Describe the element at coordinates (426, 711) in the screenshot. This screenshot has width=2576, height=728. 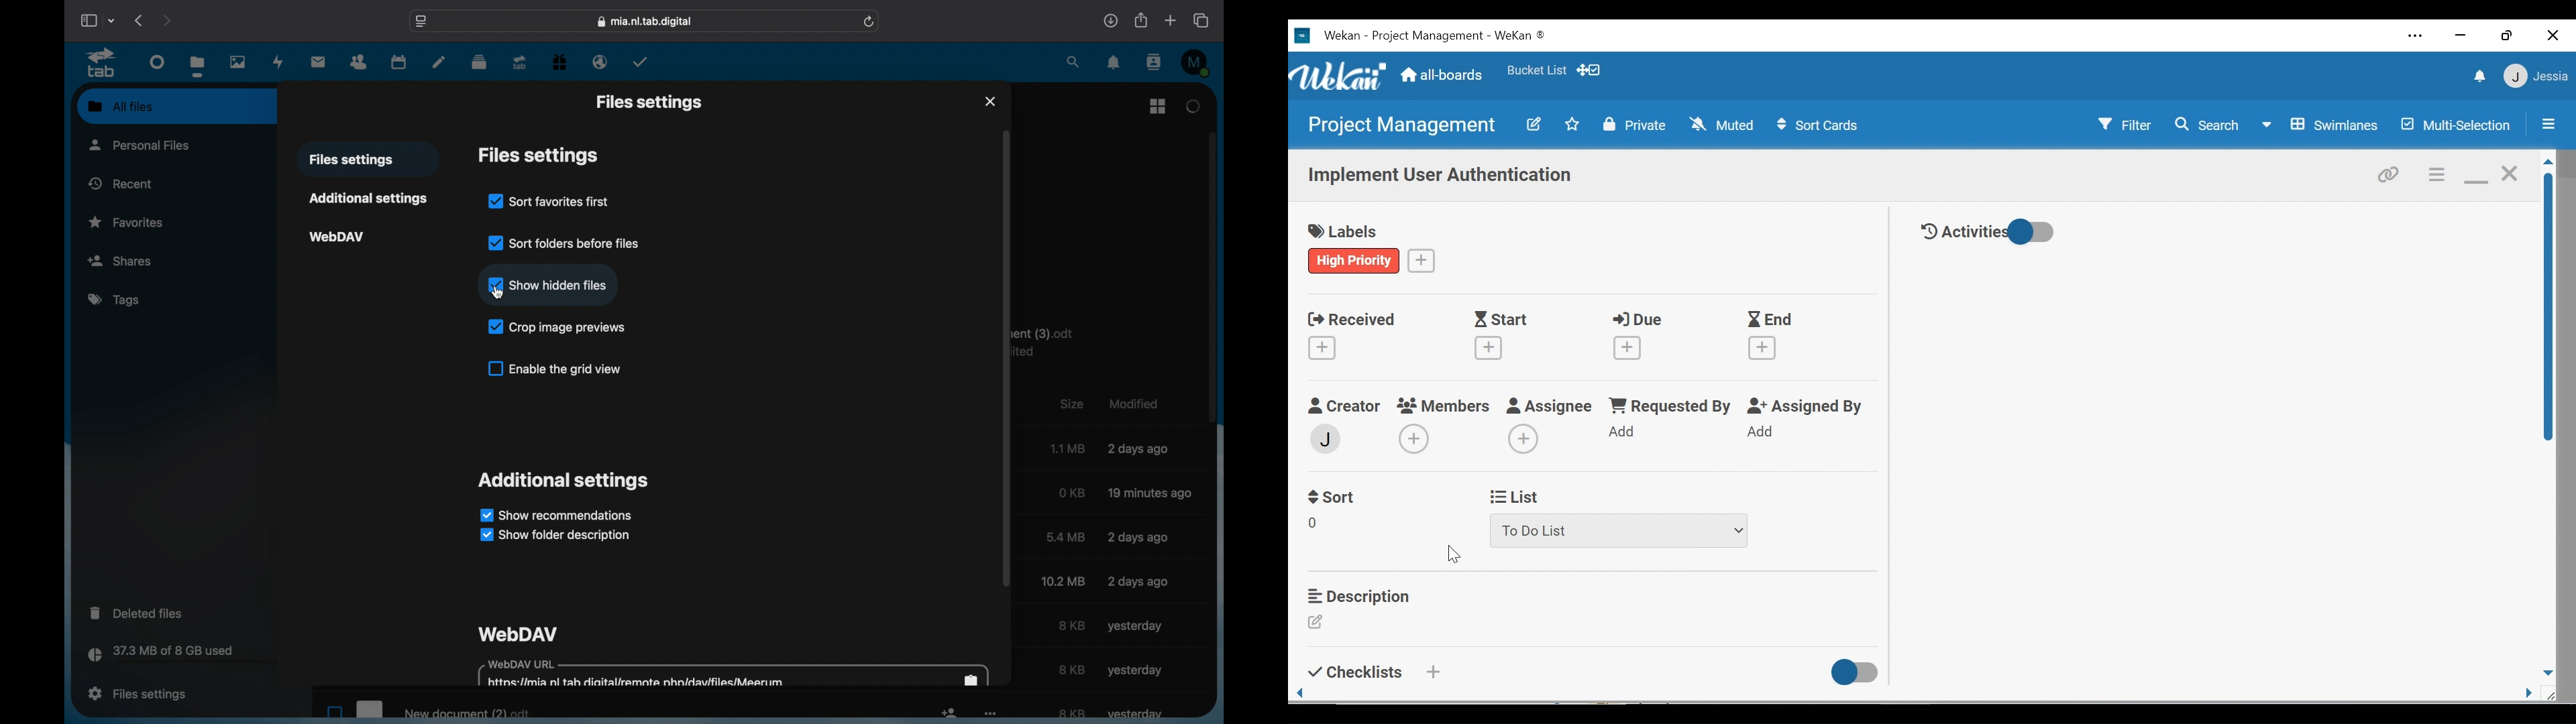
I see `new document` at that location.